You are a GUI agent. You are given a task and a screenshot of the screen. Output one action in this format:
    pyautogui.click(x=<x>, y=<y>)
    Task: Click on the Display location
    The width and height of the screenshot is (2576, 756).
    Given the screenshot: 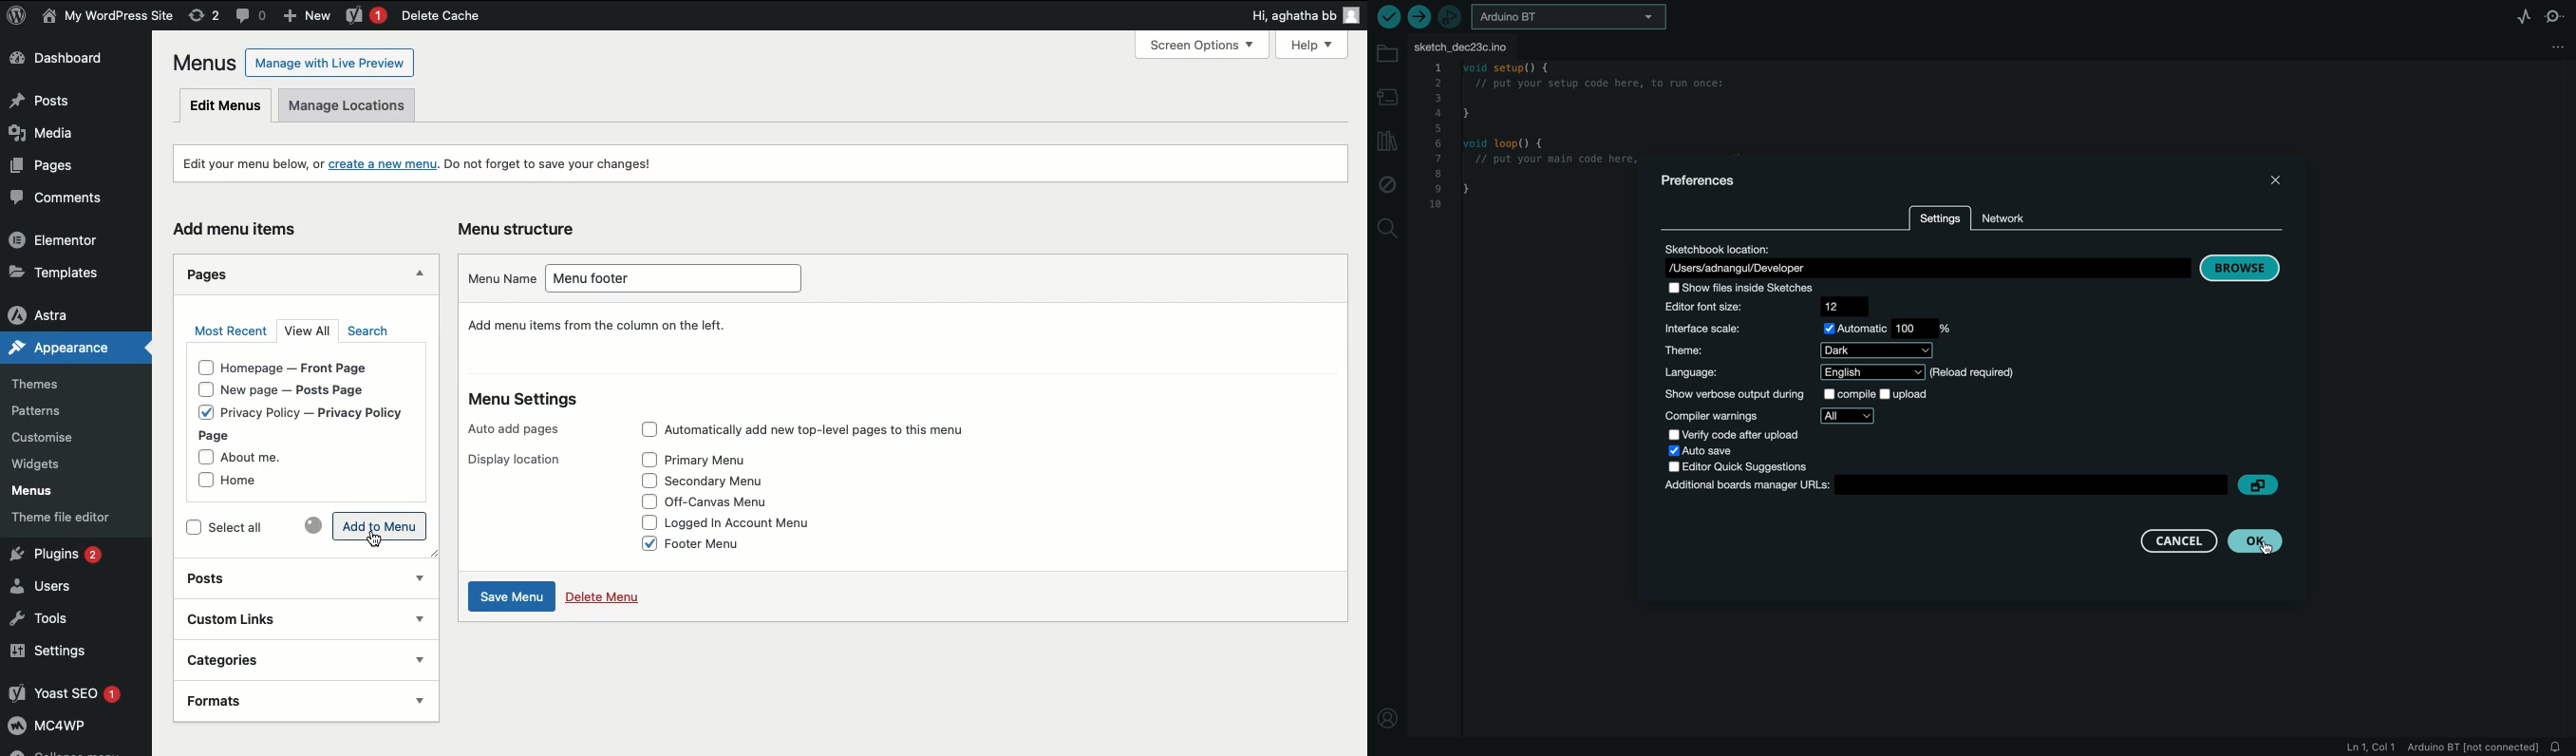 What is the action you would take?
    pyautogui.click(x=510, y=461)
    